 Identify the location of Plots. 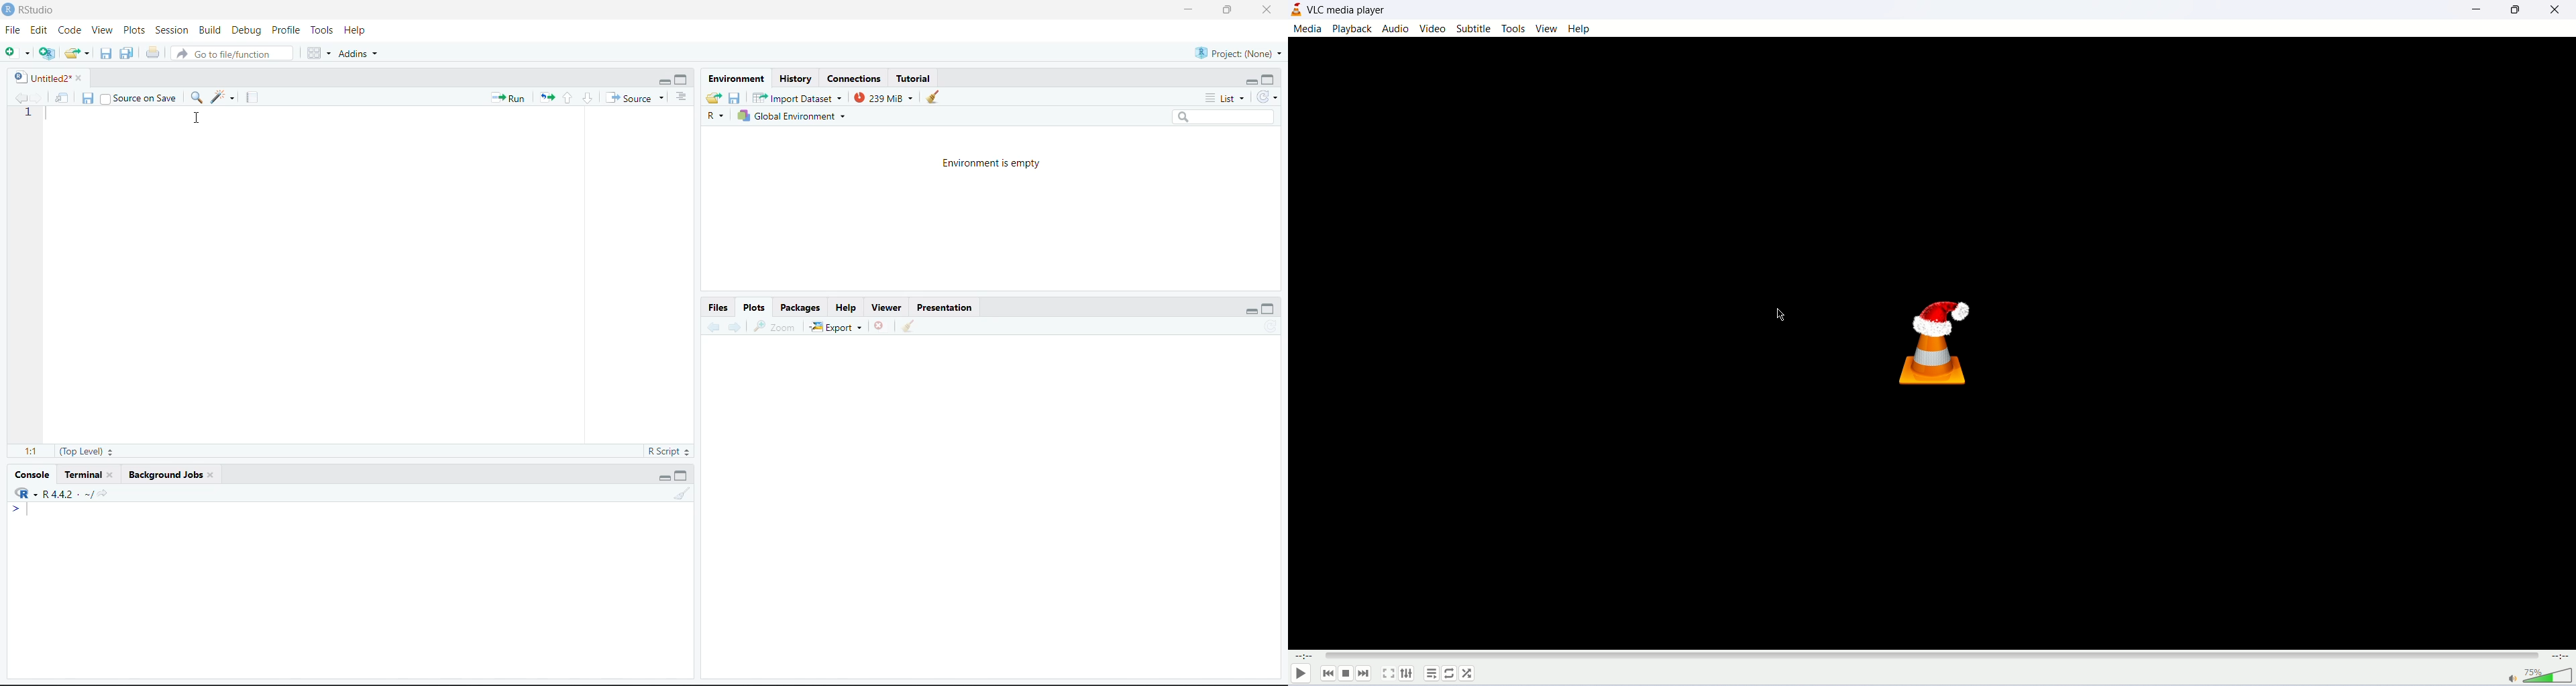
(135, 29).